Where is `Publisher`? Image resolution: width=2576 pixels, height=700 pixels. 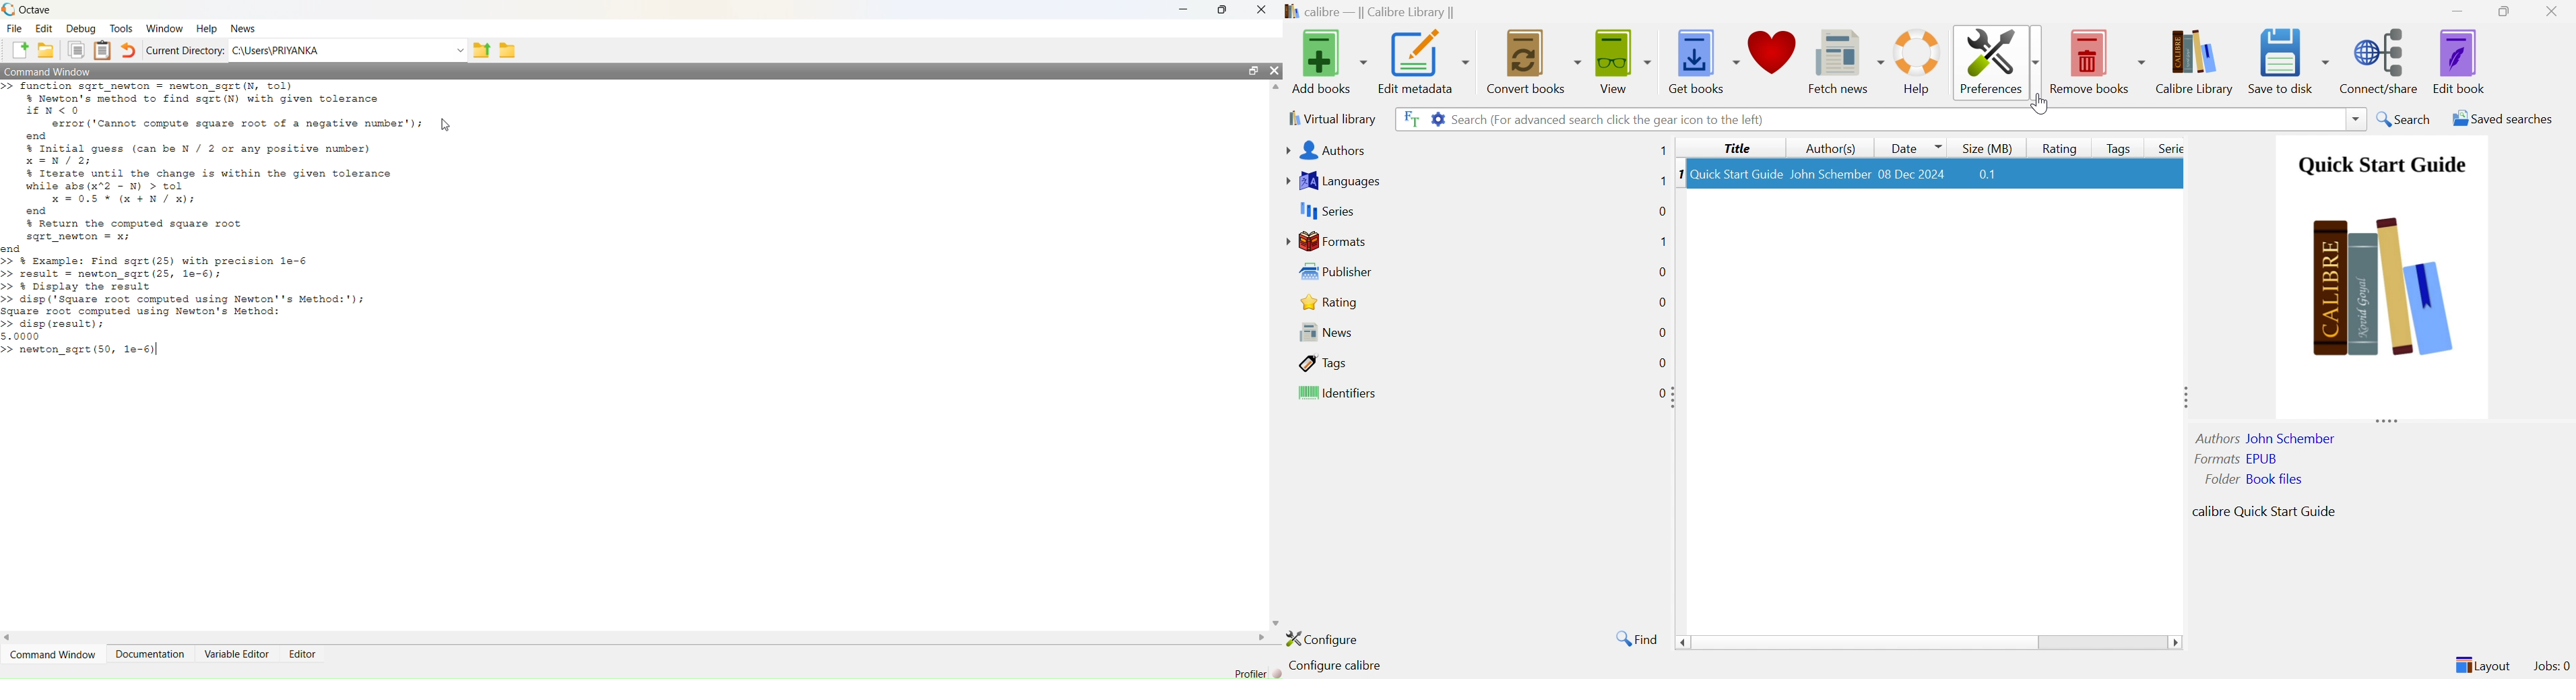 Publisher is located at coordinates (1339, 272).